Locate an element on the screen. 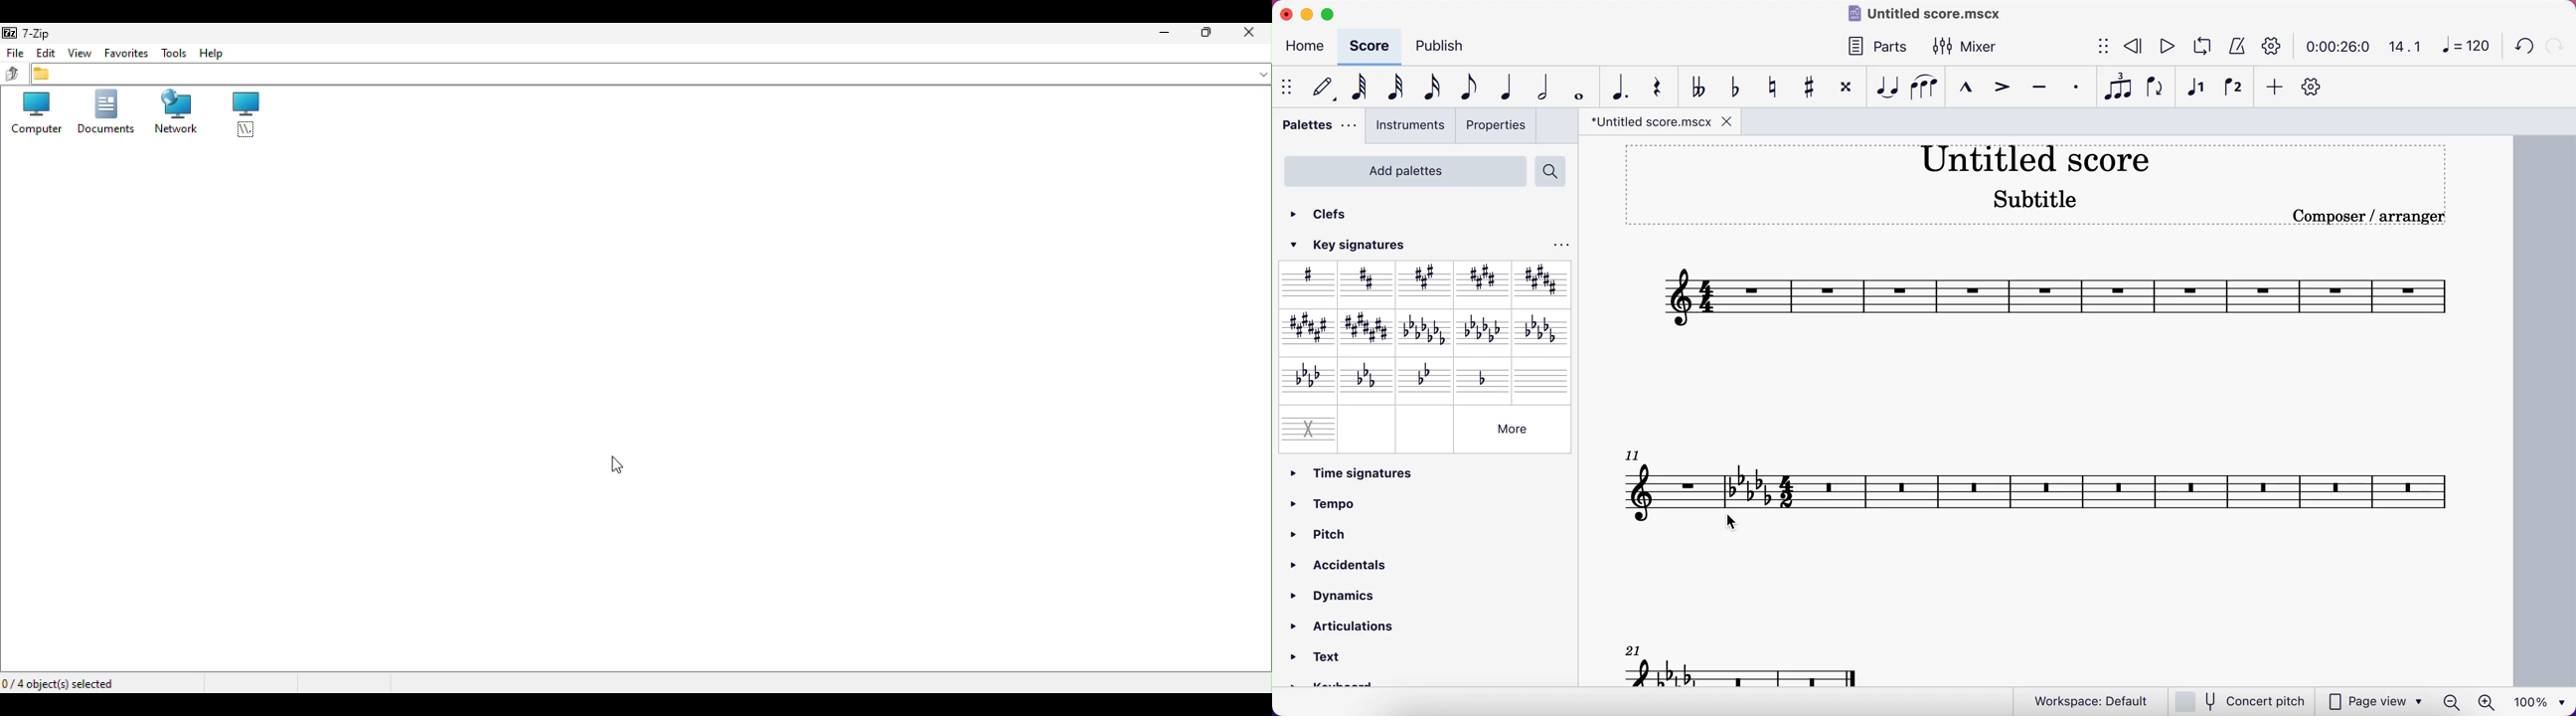 This screenshot has width=2576, height=728. instruments is located at coordinates (1410, 129).